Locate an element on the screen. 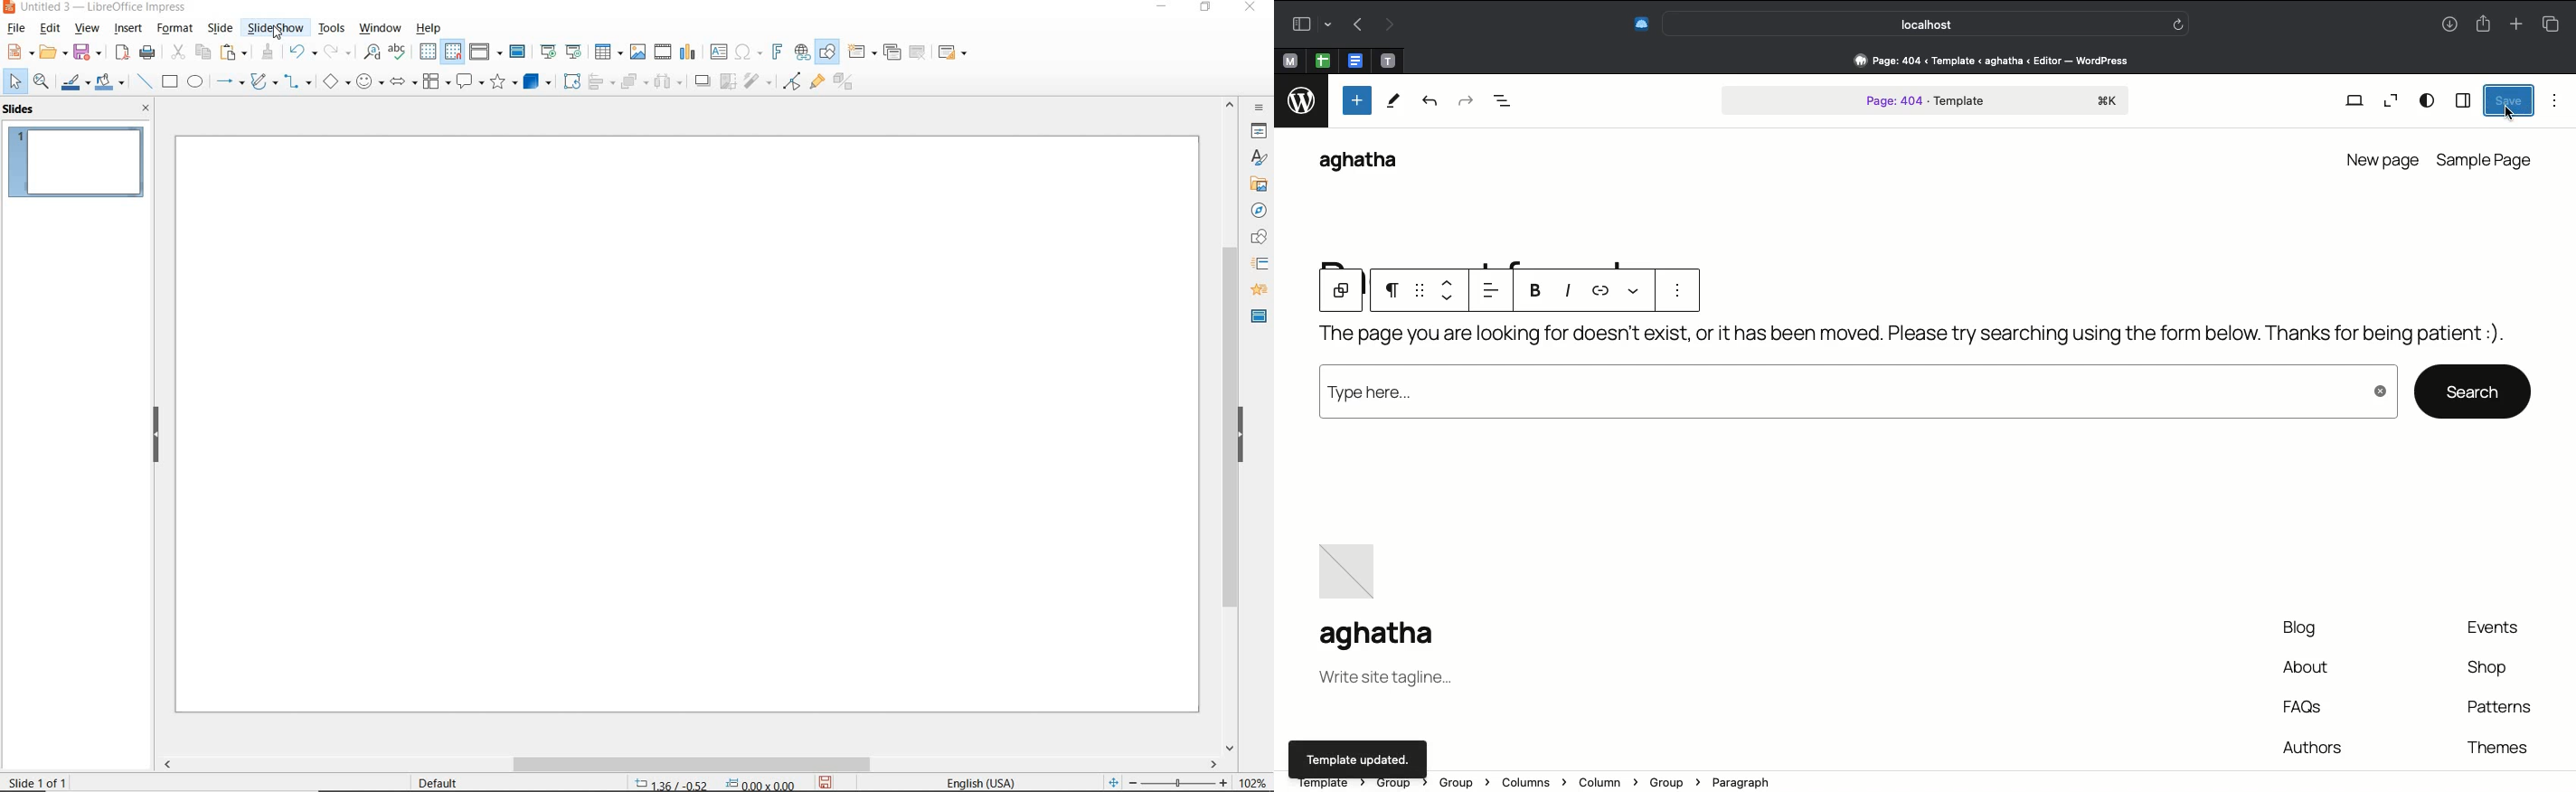 The image size is (2576, 812). SNAP TO GRID is located at coordinates (456, 52).